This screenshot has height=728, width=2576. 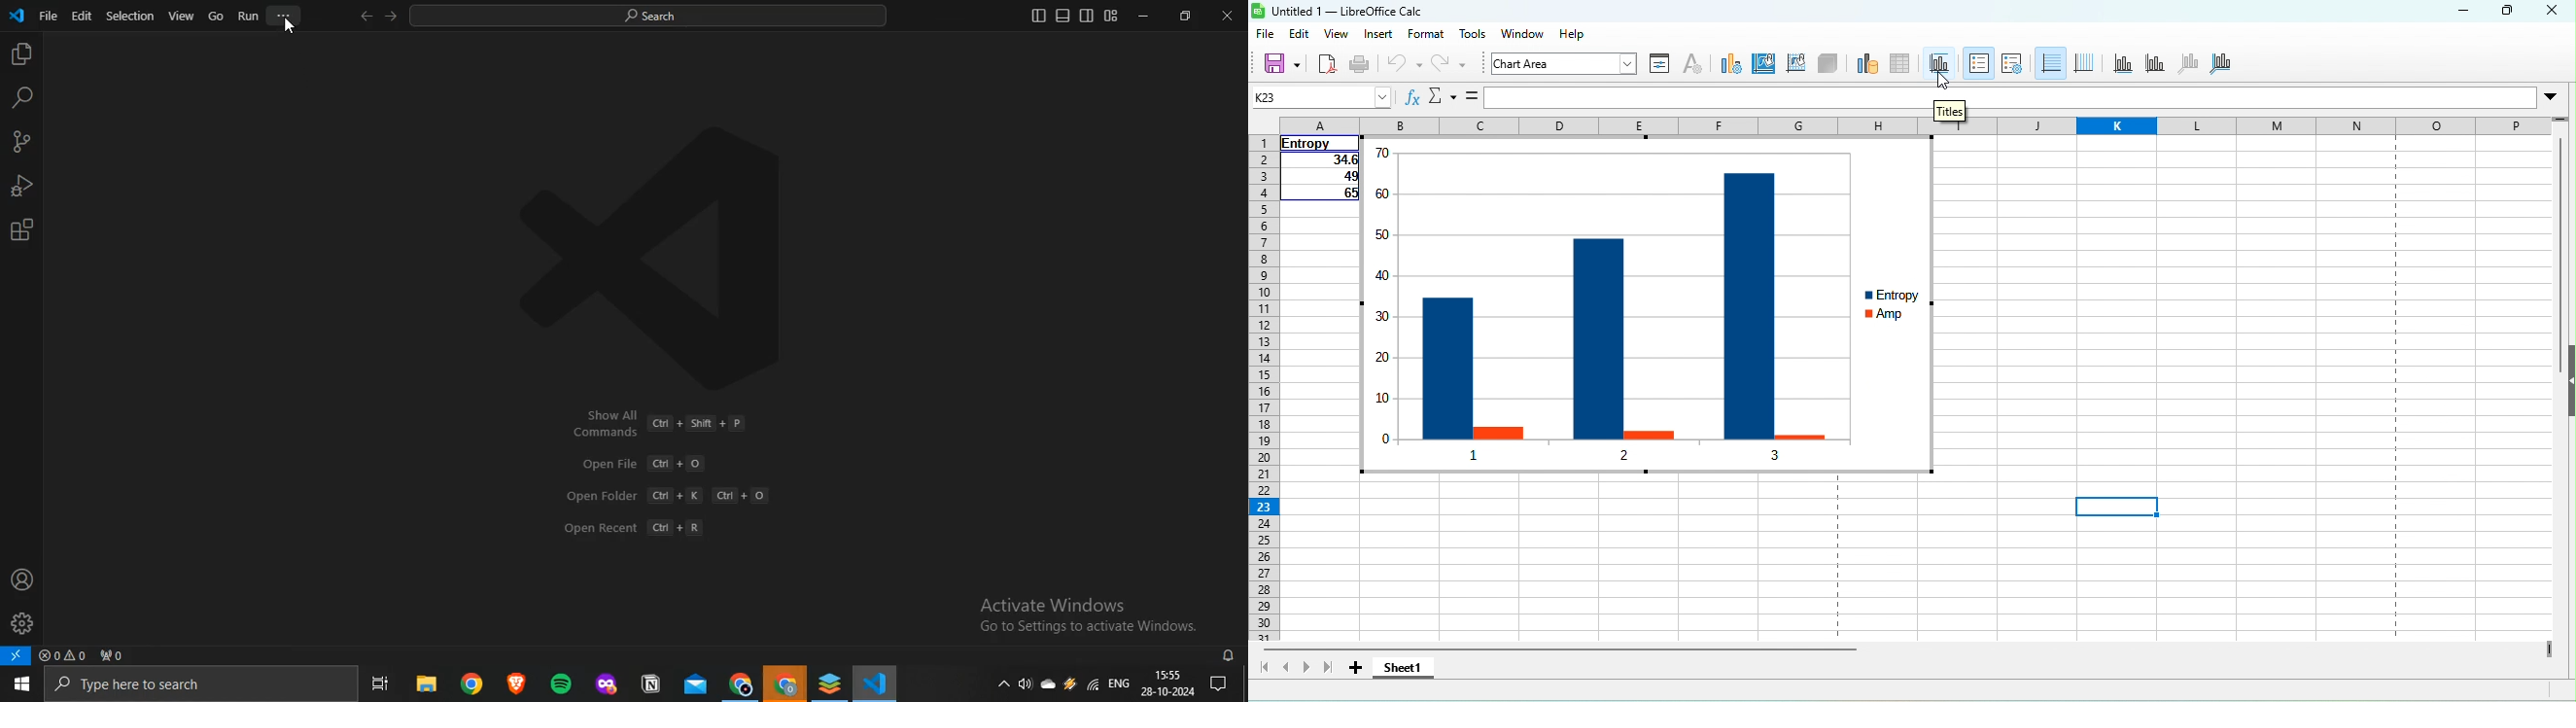 What do you see at coordinates (1520, 37) in the screenshot?
I see `windows` at bounding box center [1520, 37].